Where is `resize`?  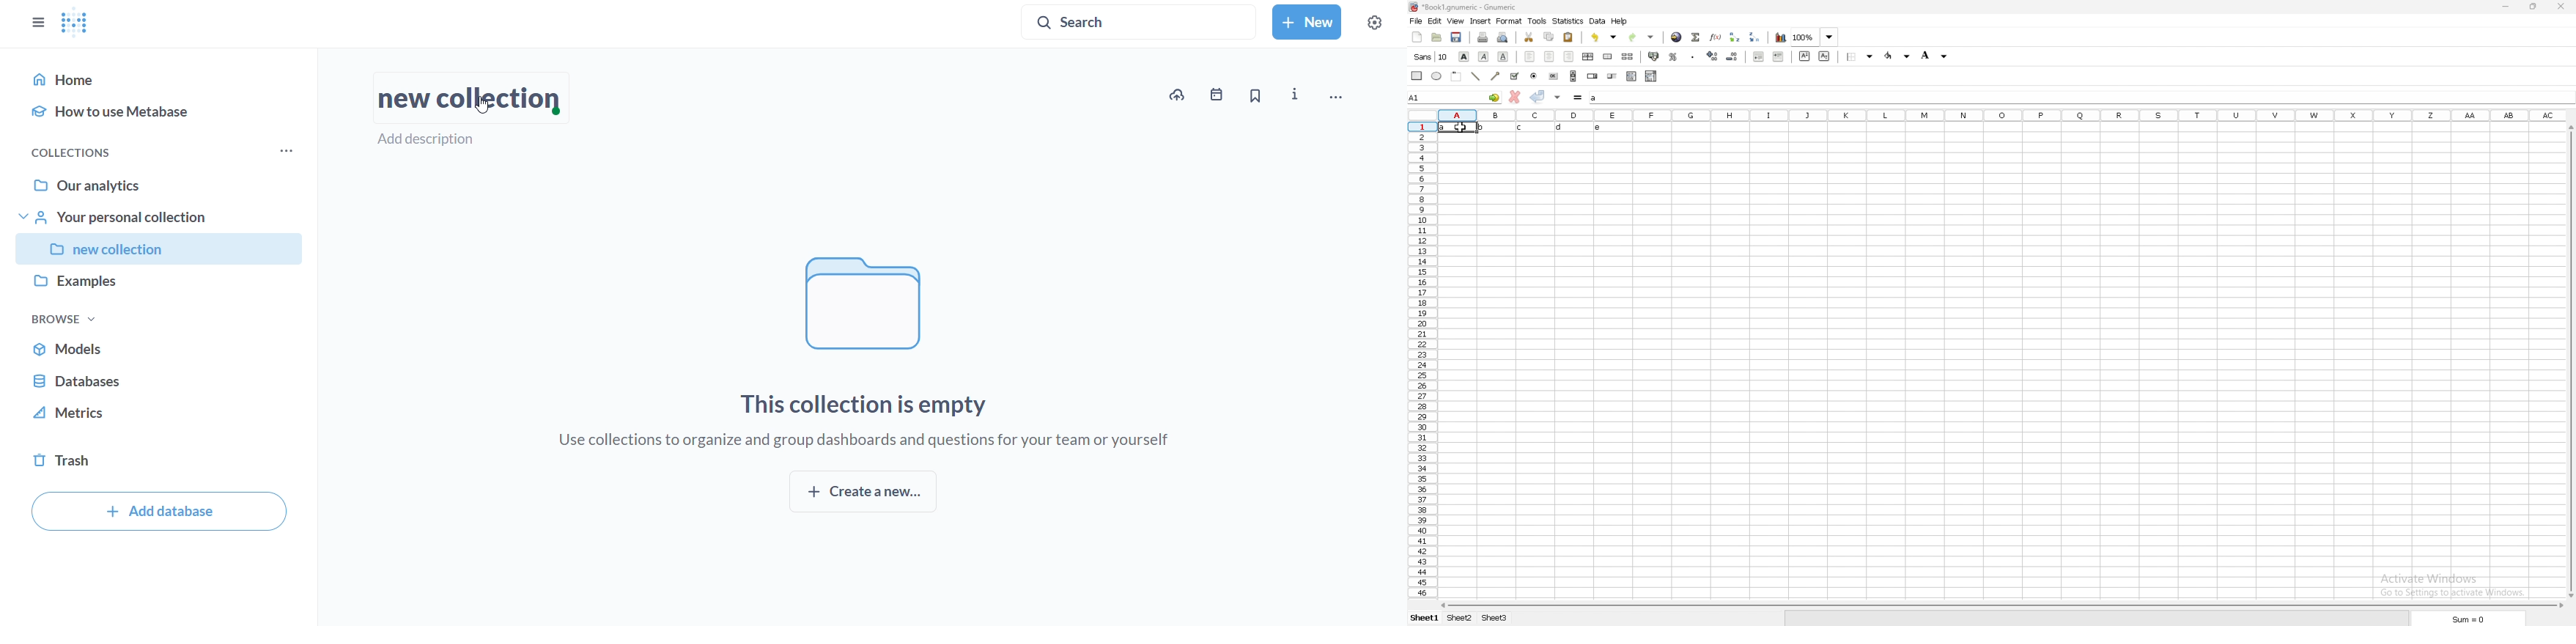 resize is located at coordinates (2532, 7).